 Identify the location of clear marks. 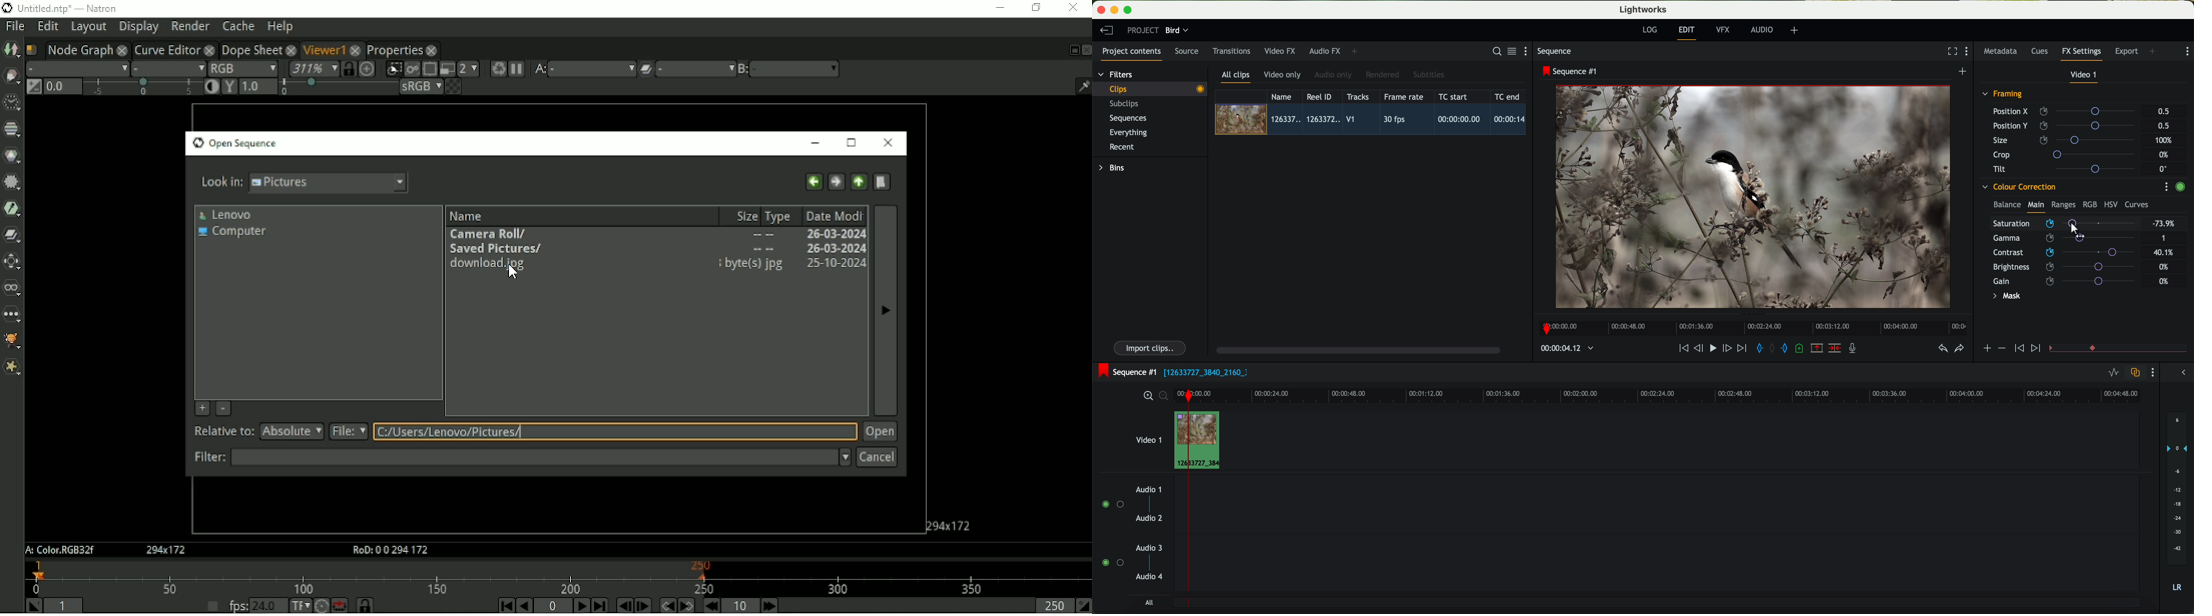
(1773, 348).